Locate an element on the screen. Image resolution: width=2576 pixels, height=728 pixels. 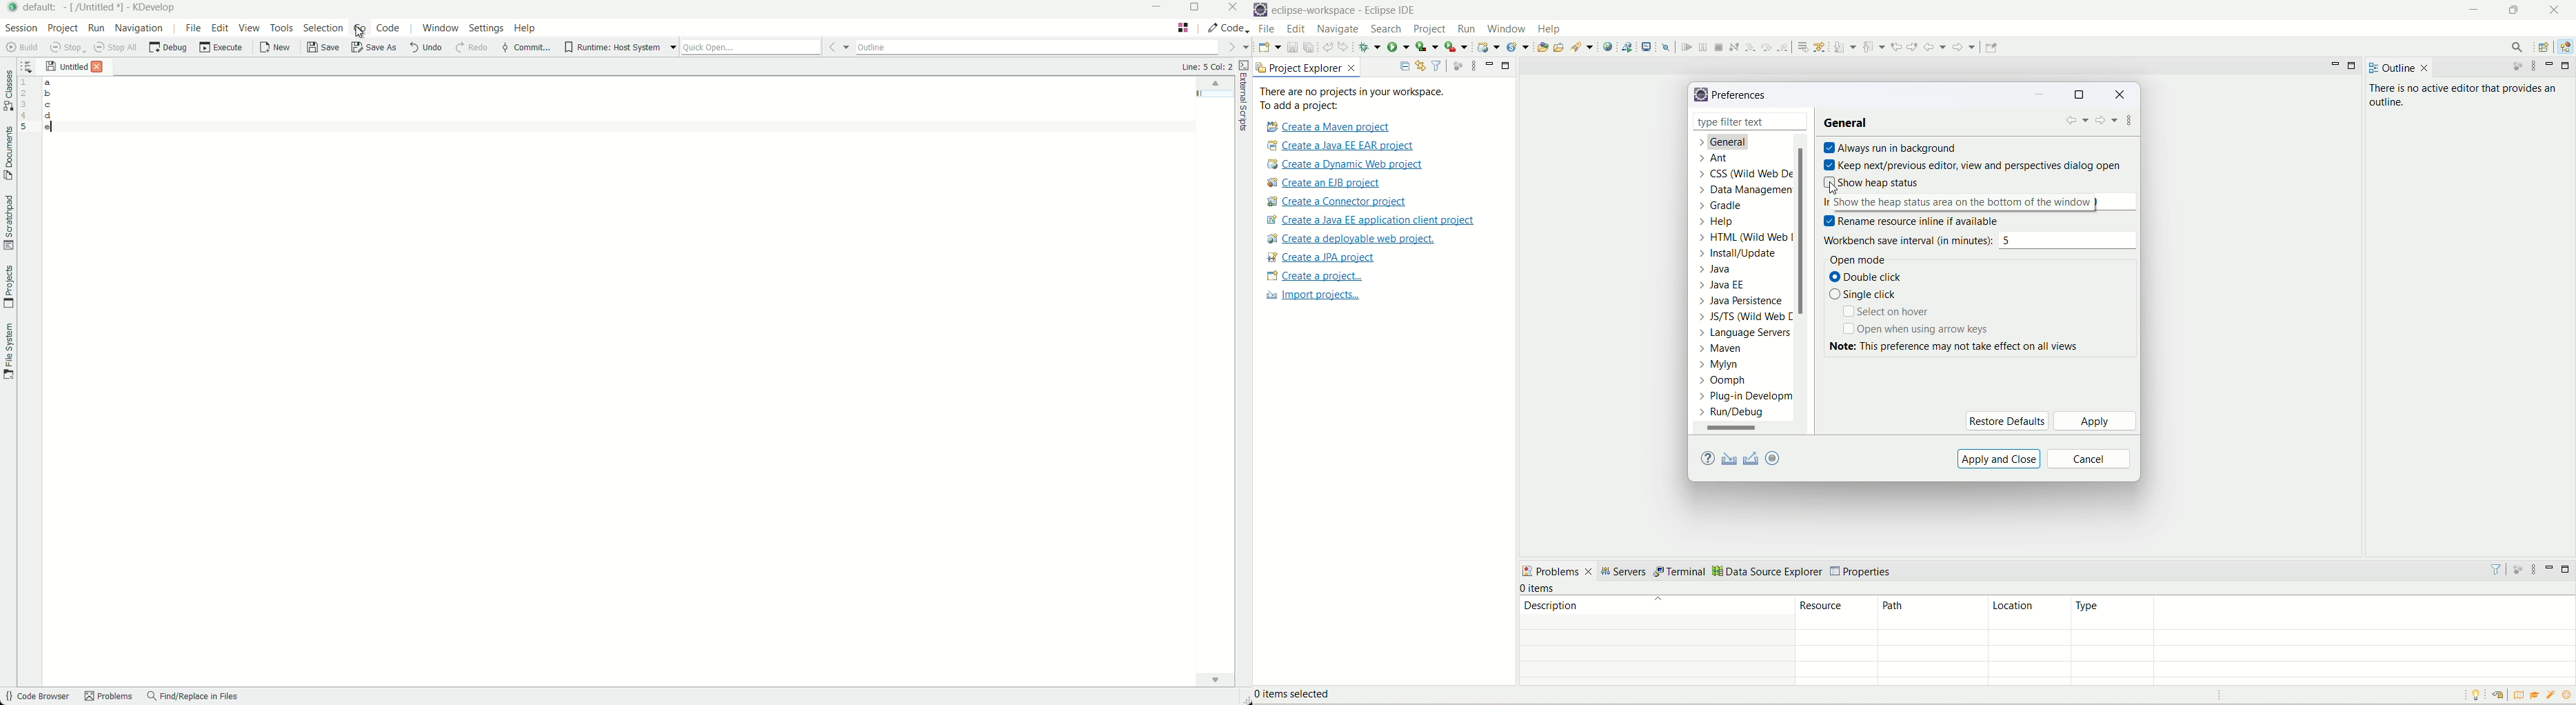
import is located at coordinates (1731, 458).